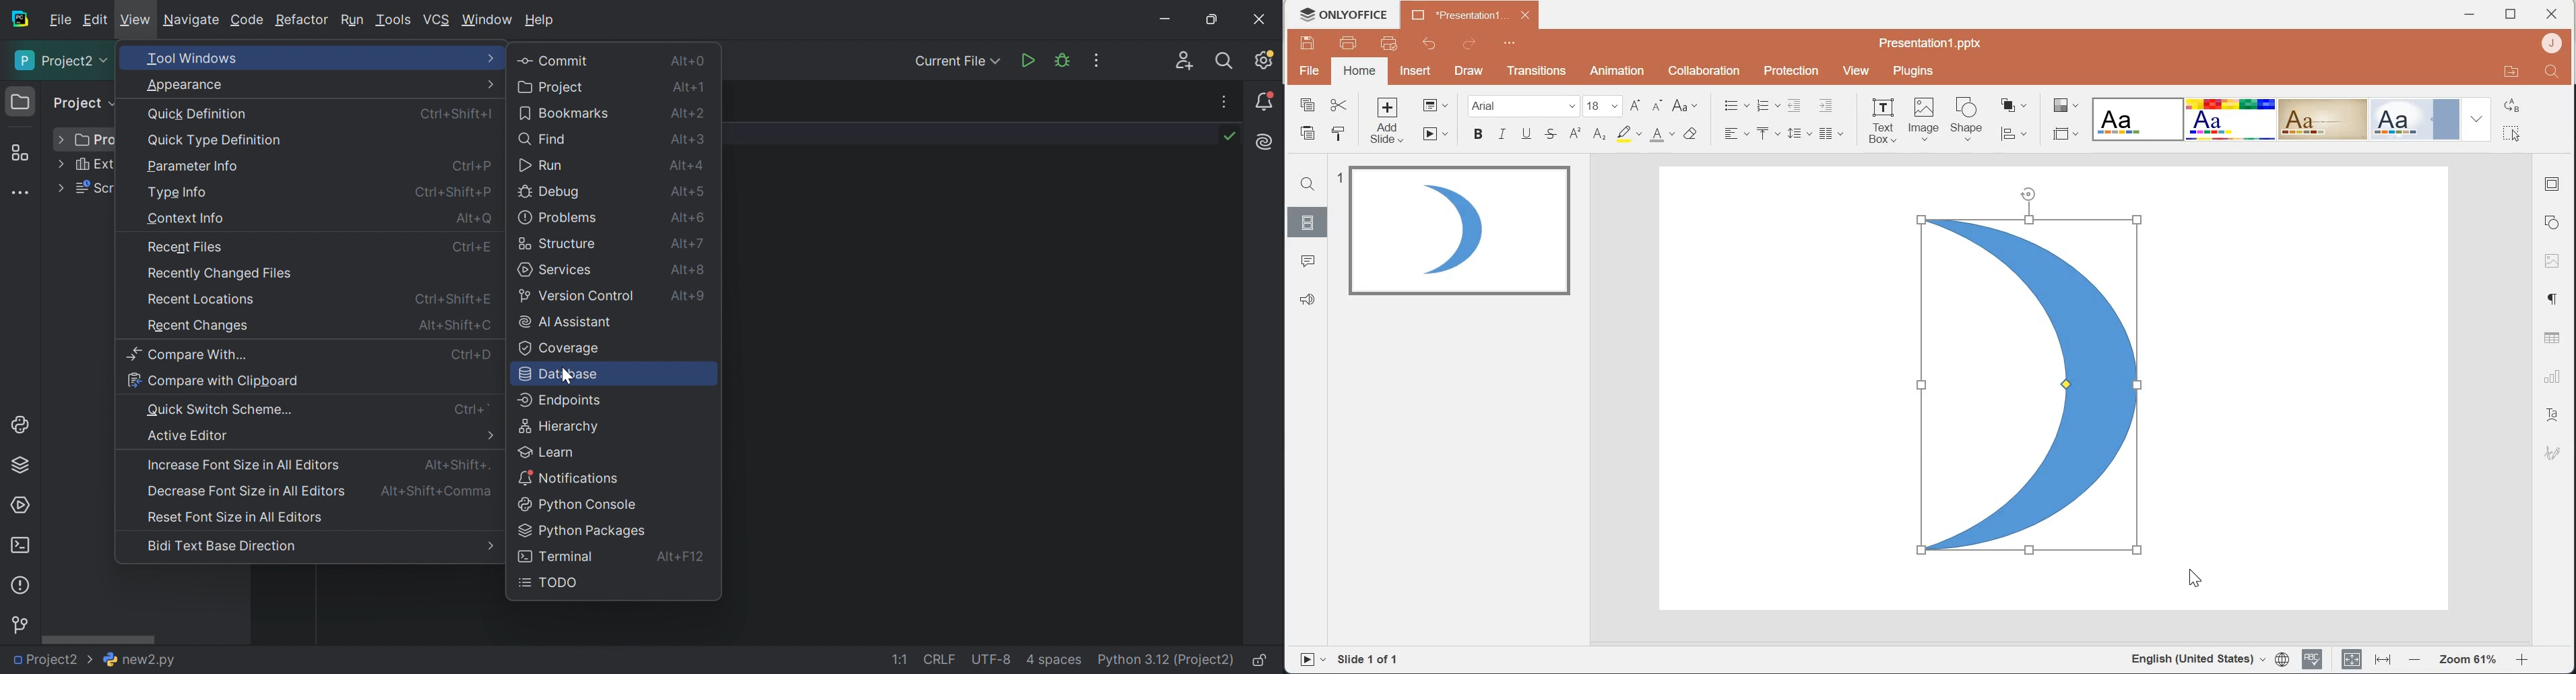 Image resolution: width=2576 pixels, height=700 pixels. What do you see at coordinates (1925, 118) in the screenshot?
I see `Image` at bounding box center [1925, 118].